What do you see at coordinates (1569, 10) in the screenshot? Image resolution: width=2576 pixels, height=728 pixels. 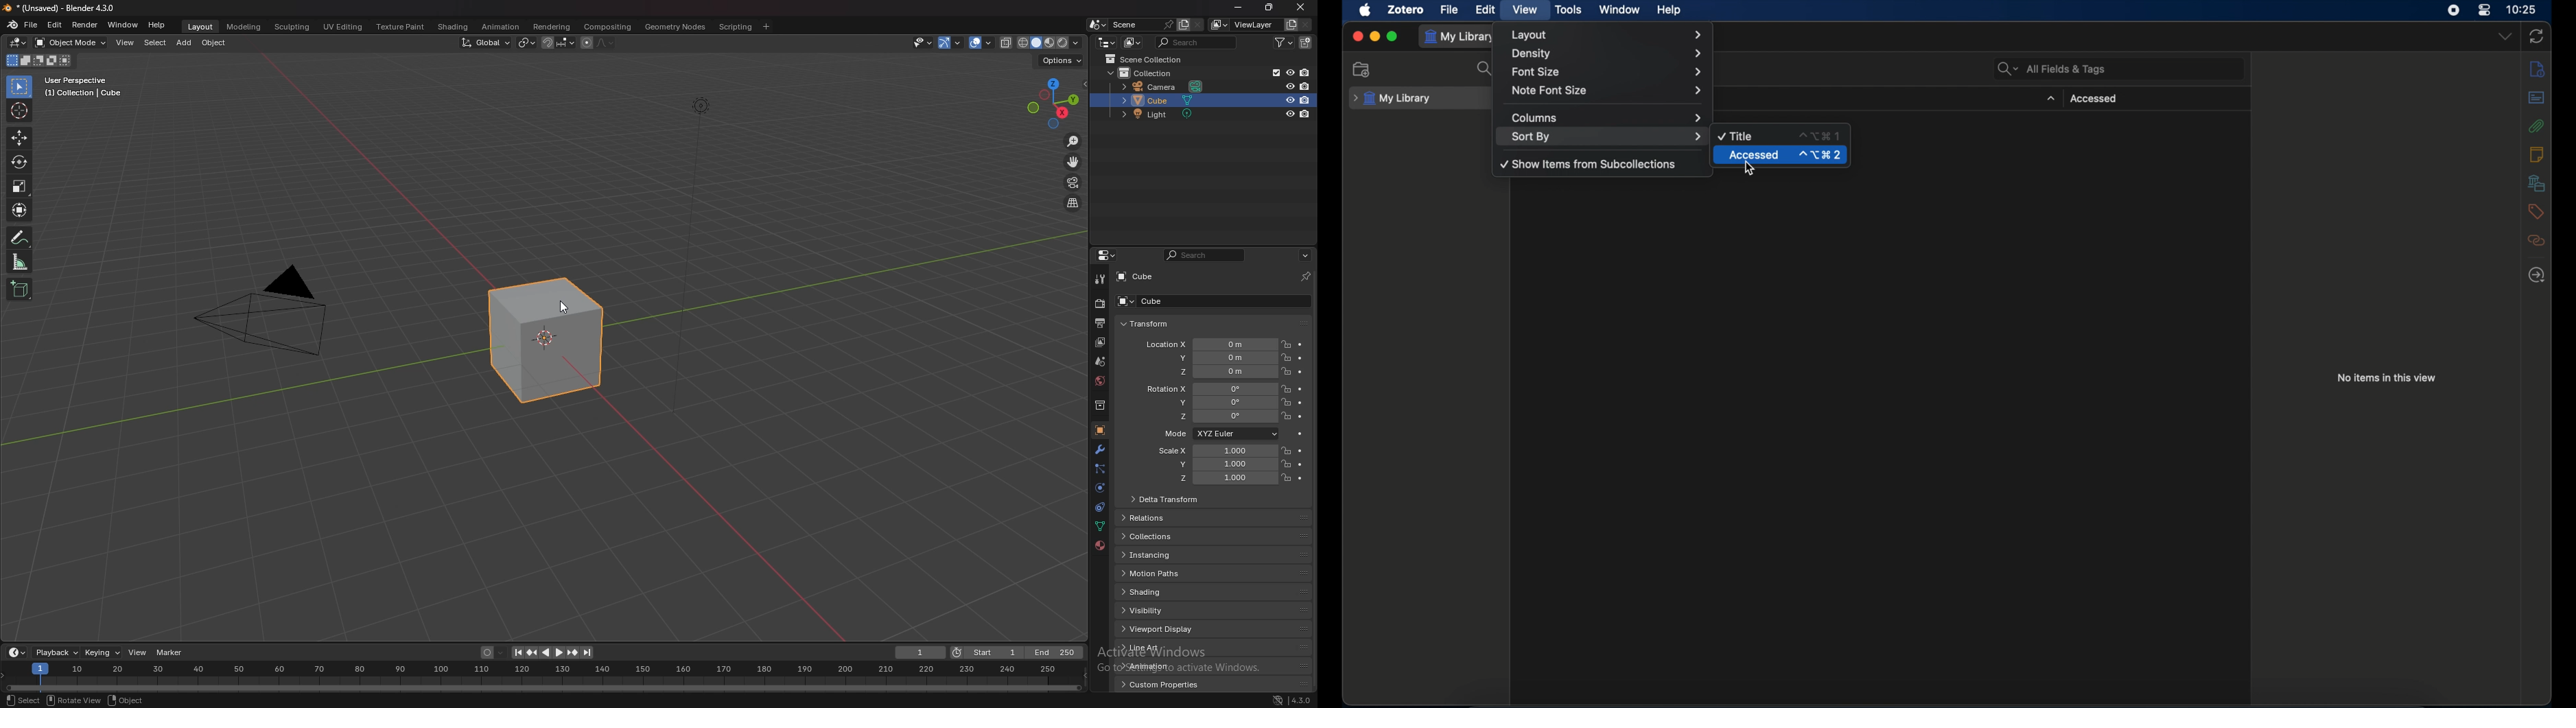 I see `tools` at bounding box center [1569, 10].